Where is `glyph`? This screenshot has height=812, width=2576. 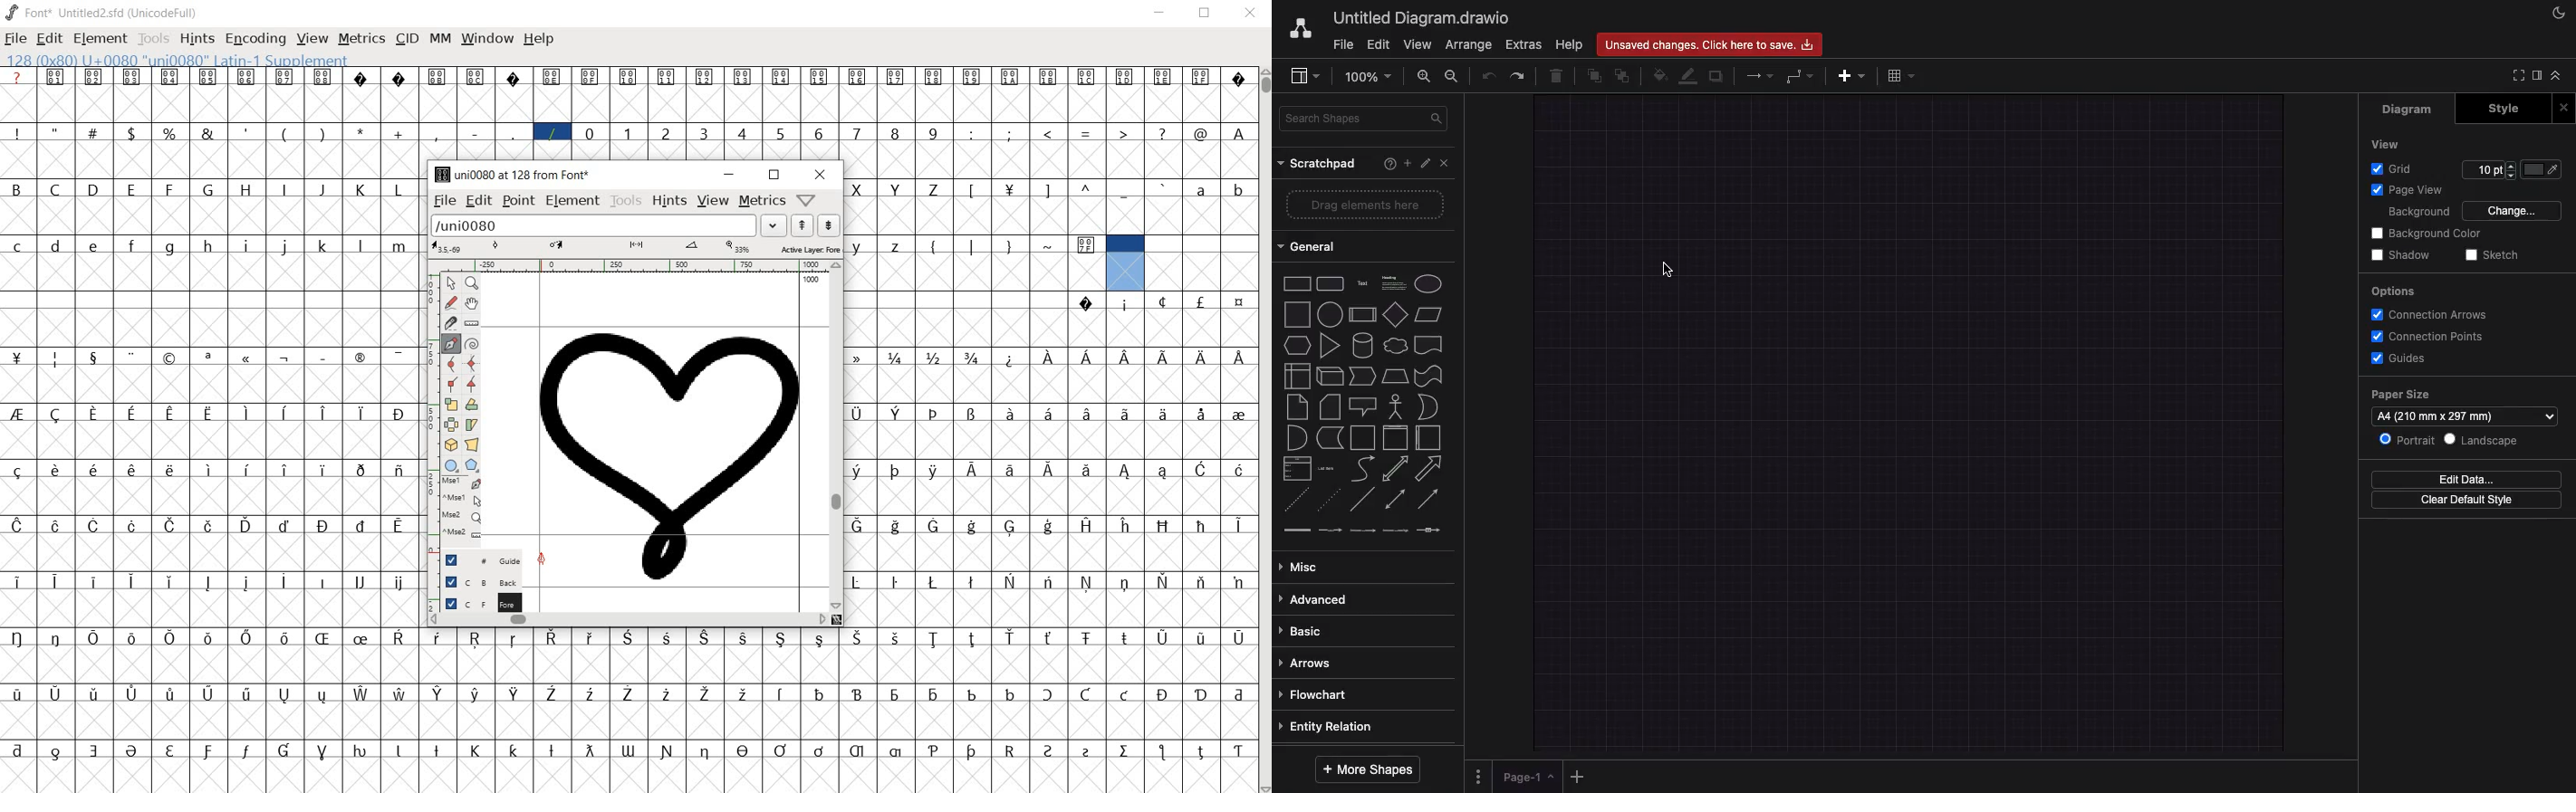
glyph is located at coordinates (18, 247).